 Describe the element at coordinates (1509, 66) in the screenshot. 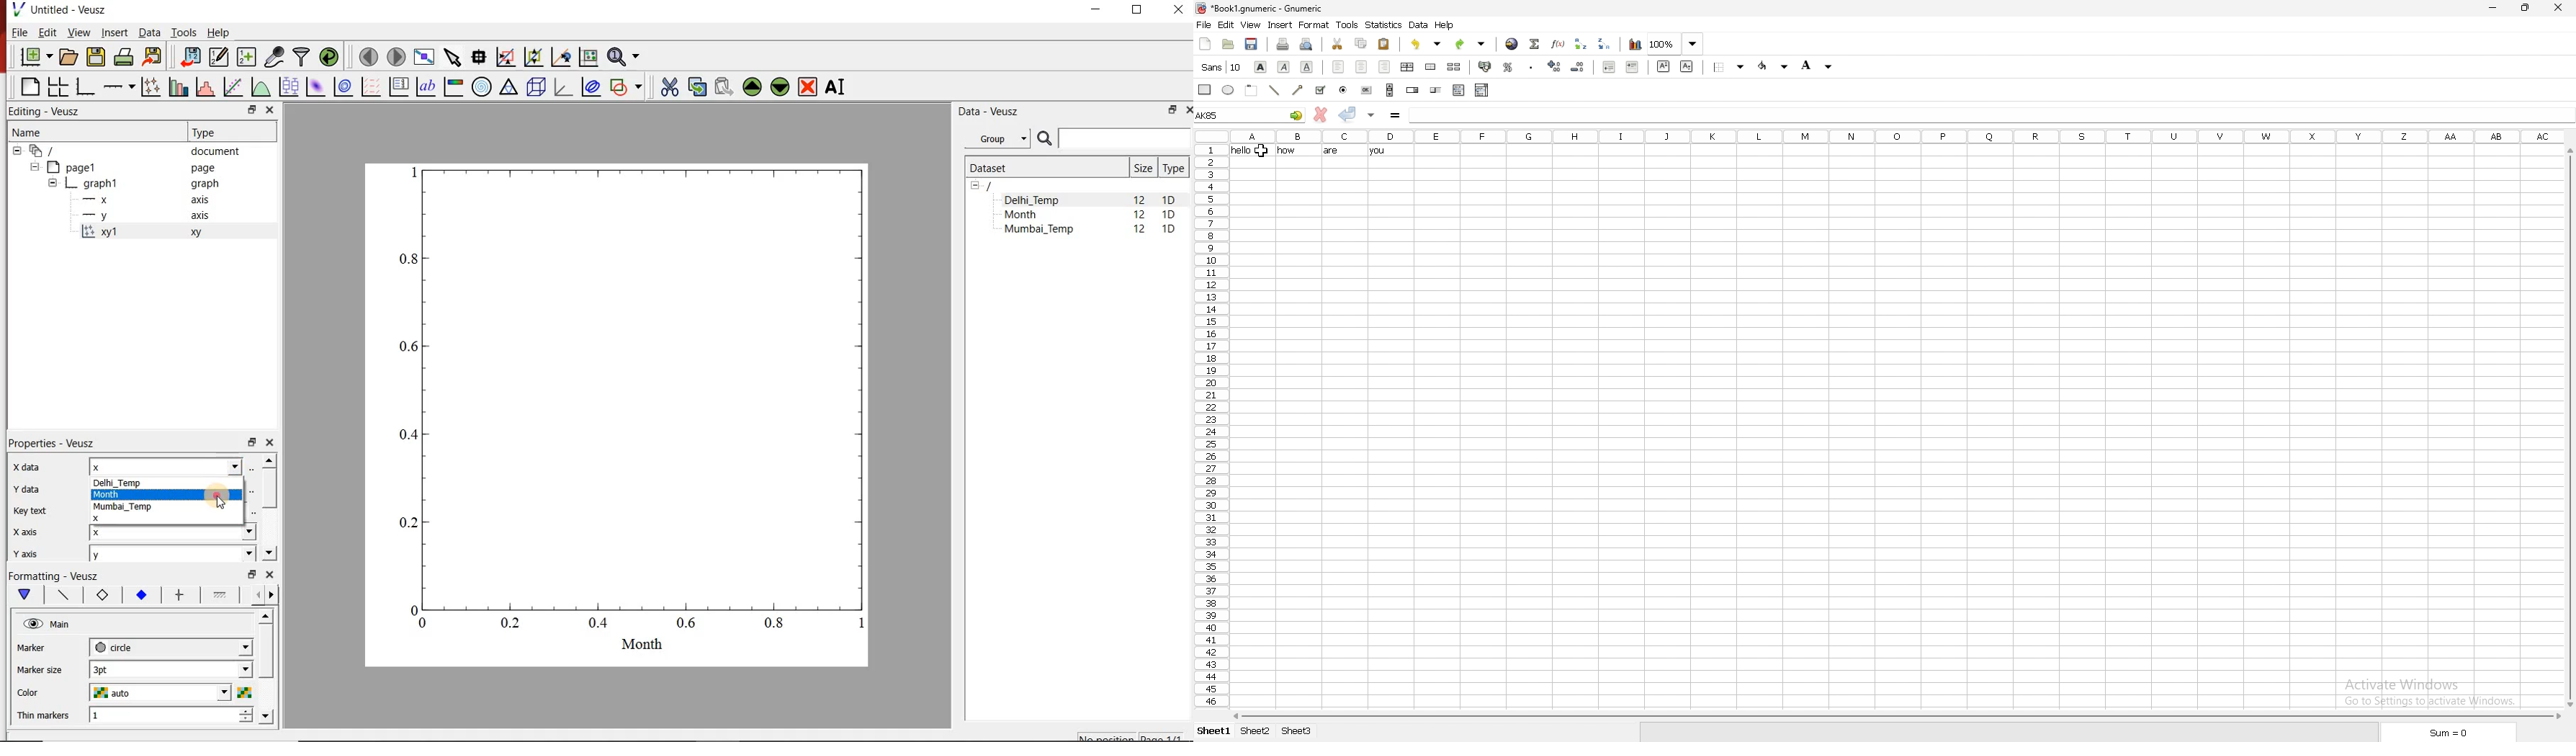

I see `percentage` at that location.